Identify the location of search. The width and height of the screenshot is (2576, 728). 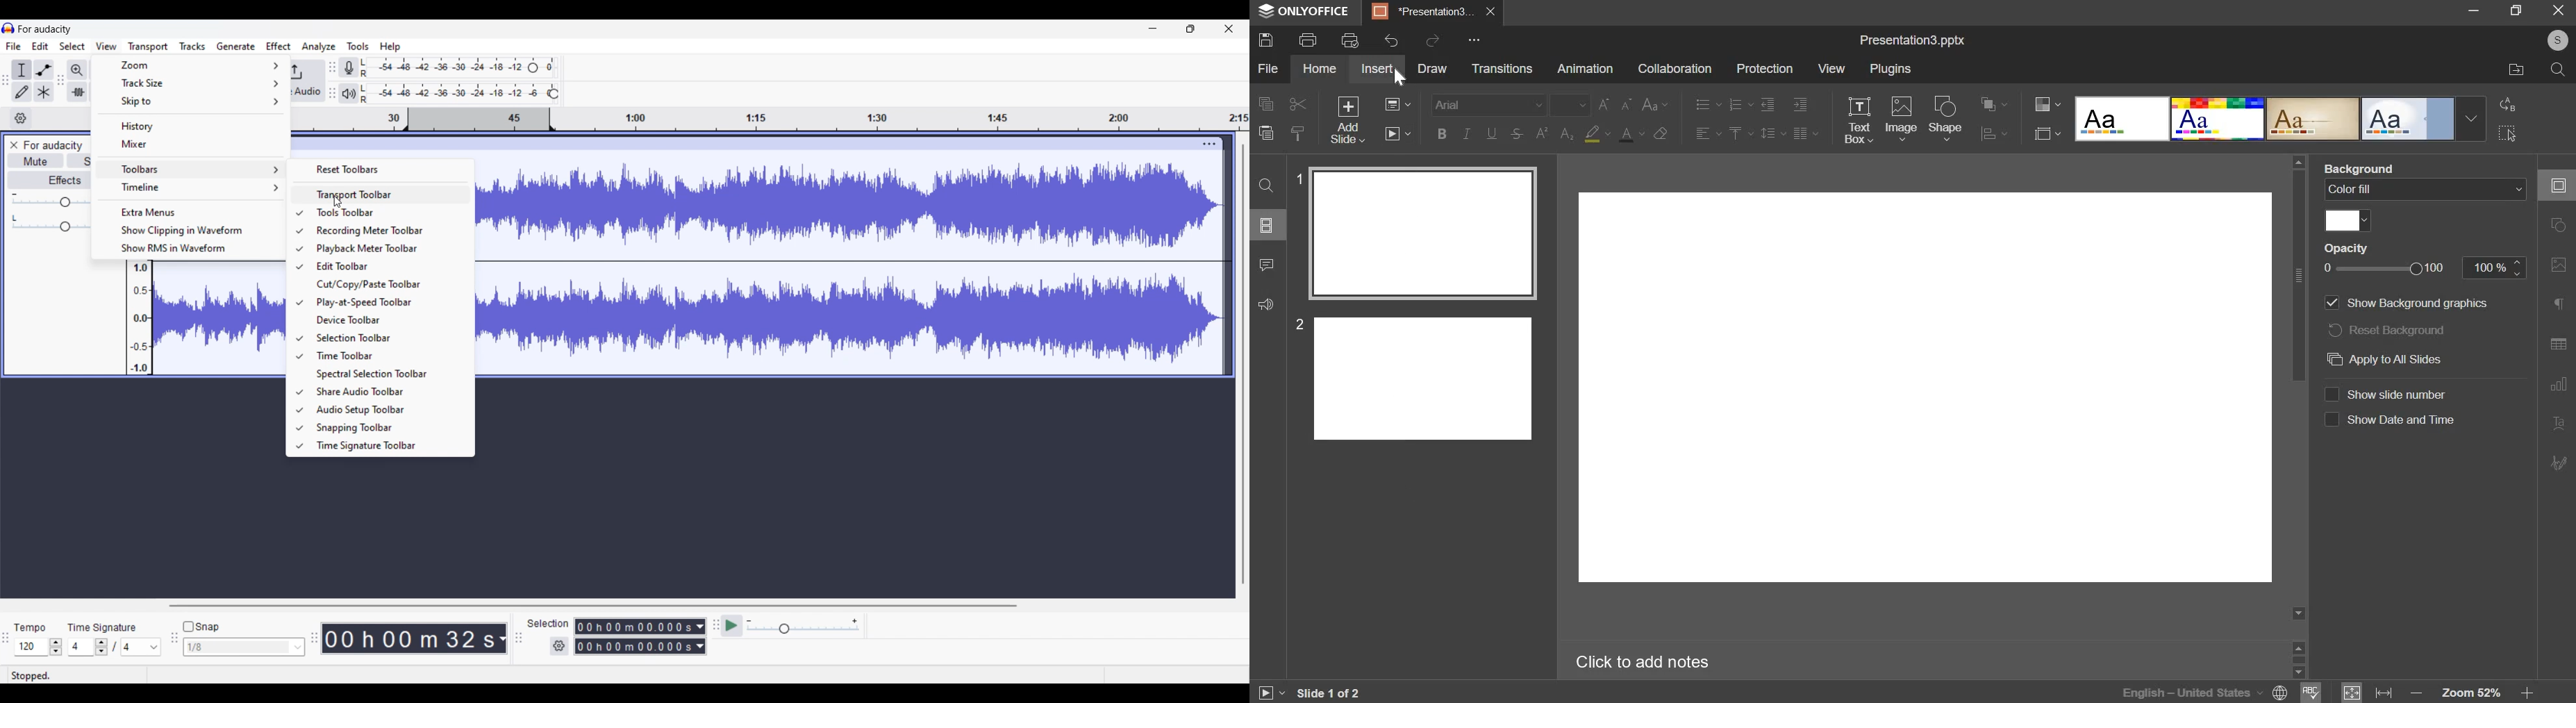
(2560, 72).